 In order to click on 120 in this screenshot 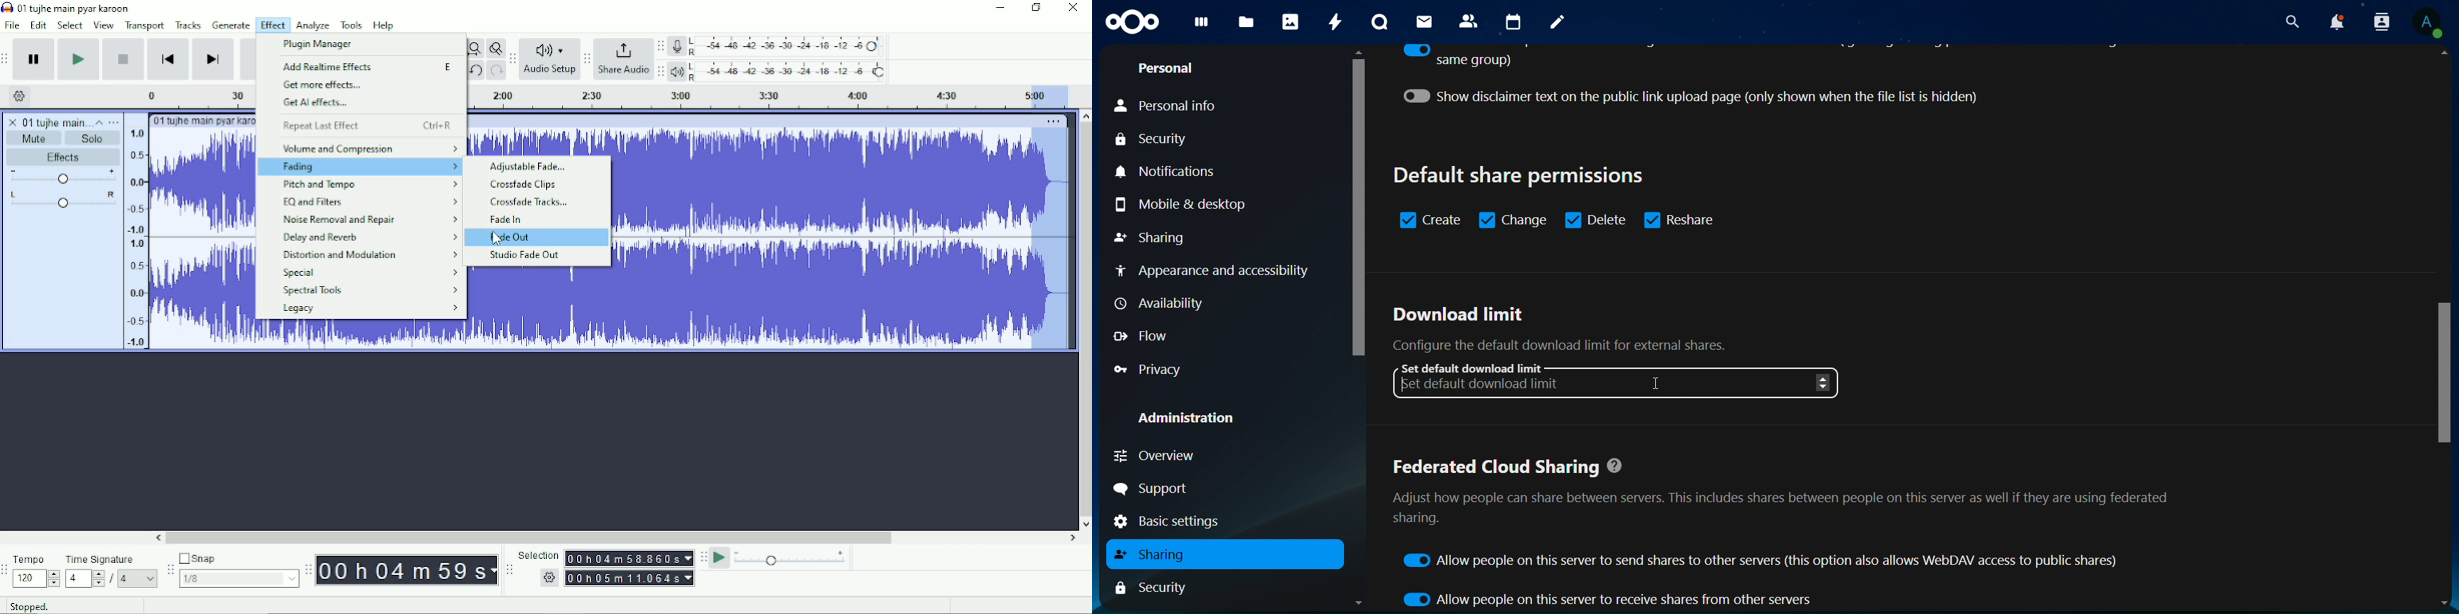, I will do `click(37, 578)`.